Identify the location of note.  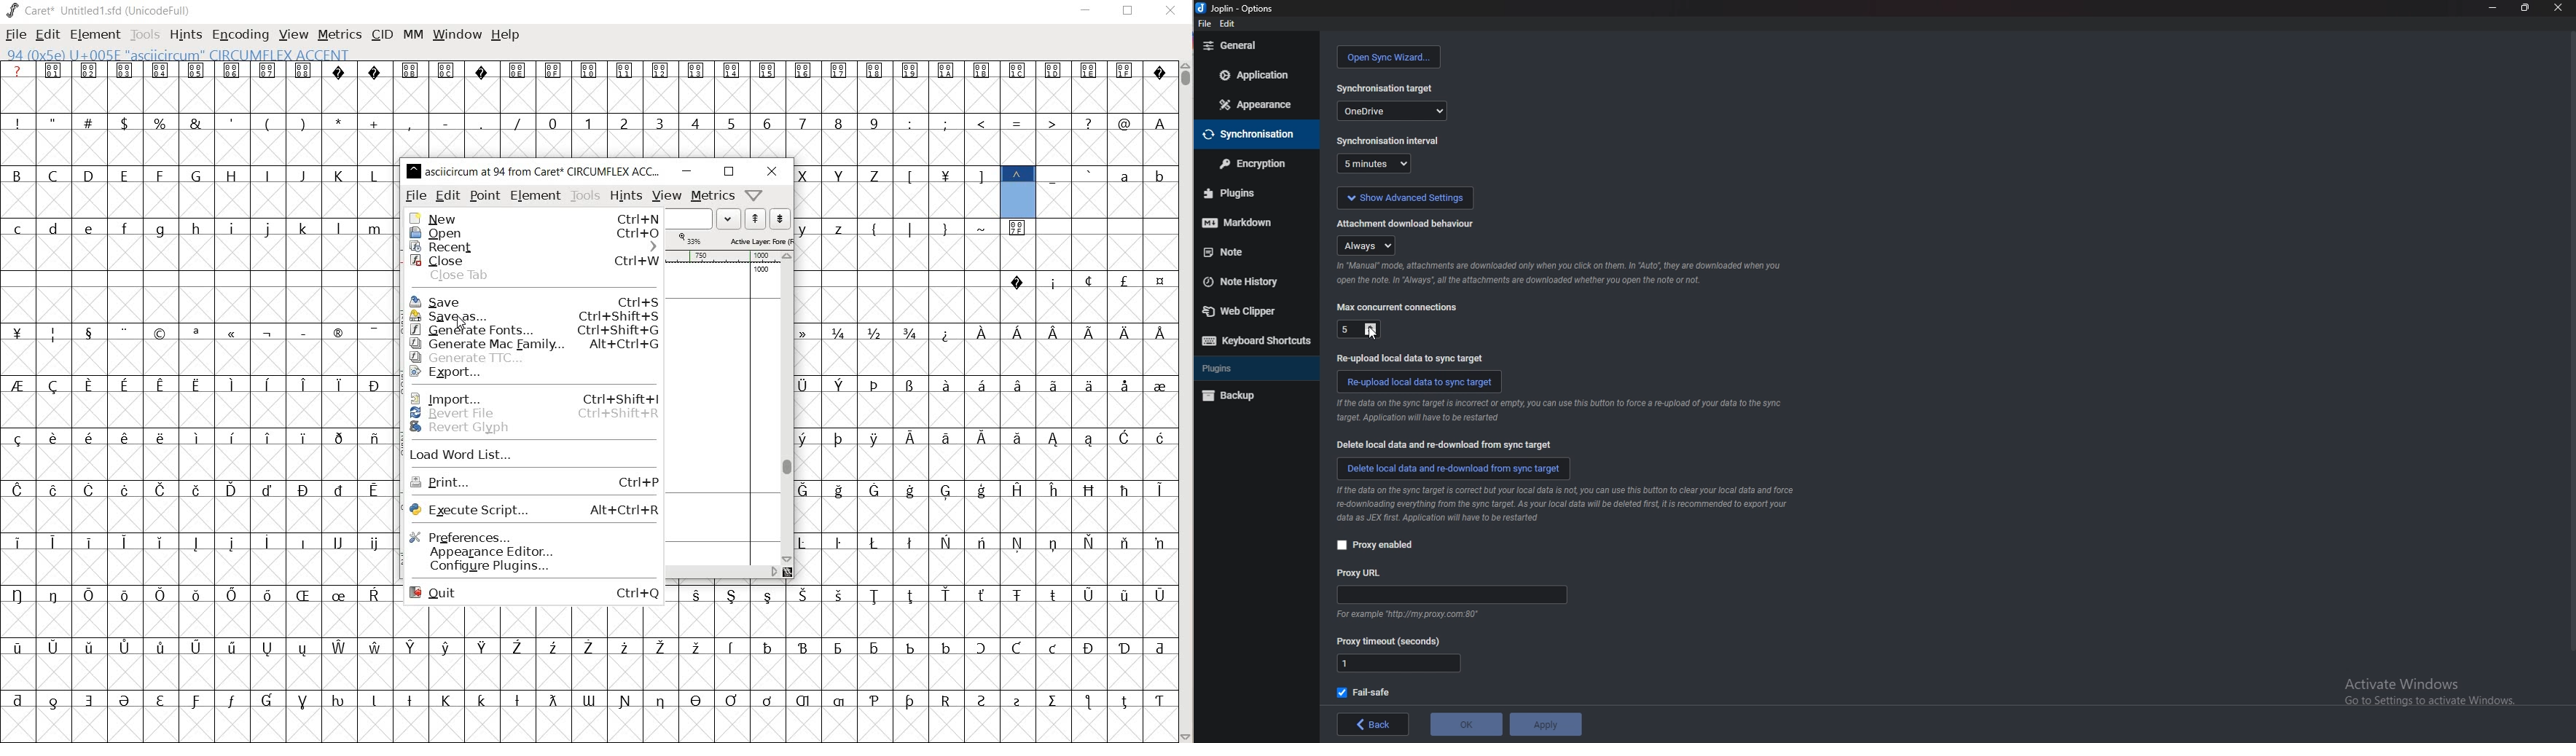
(1251, 253).